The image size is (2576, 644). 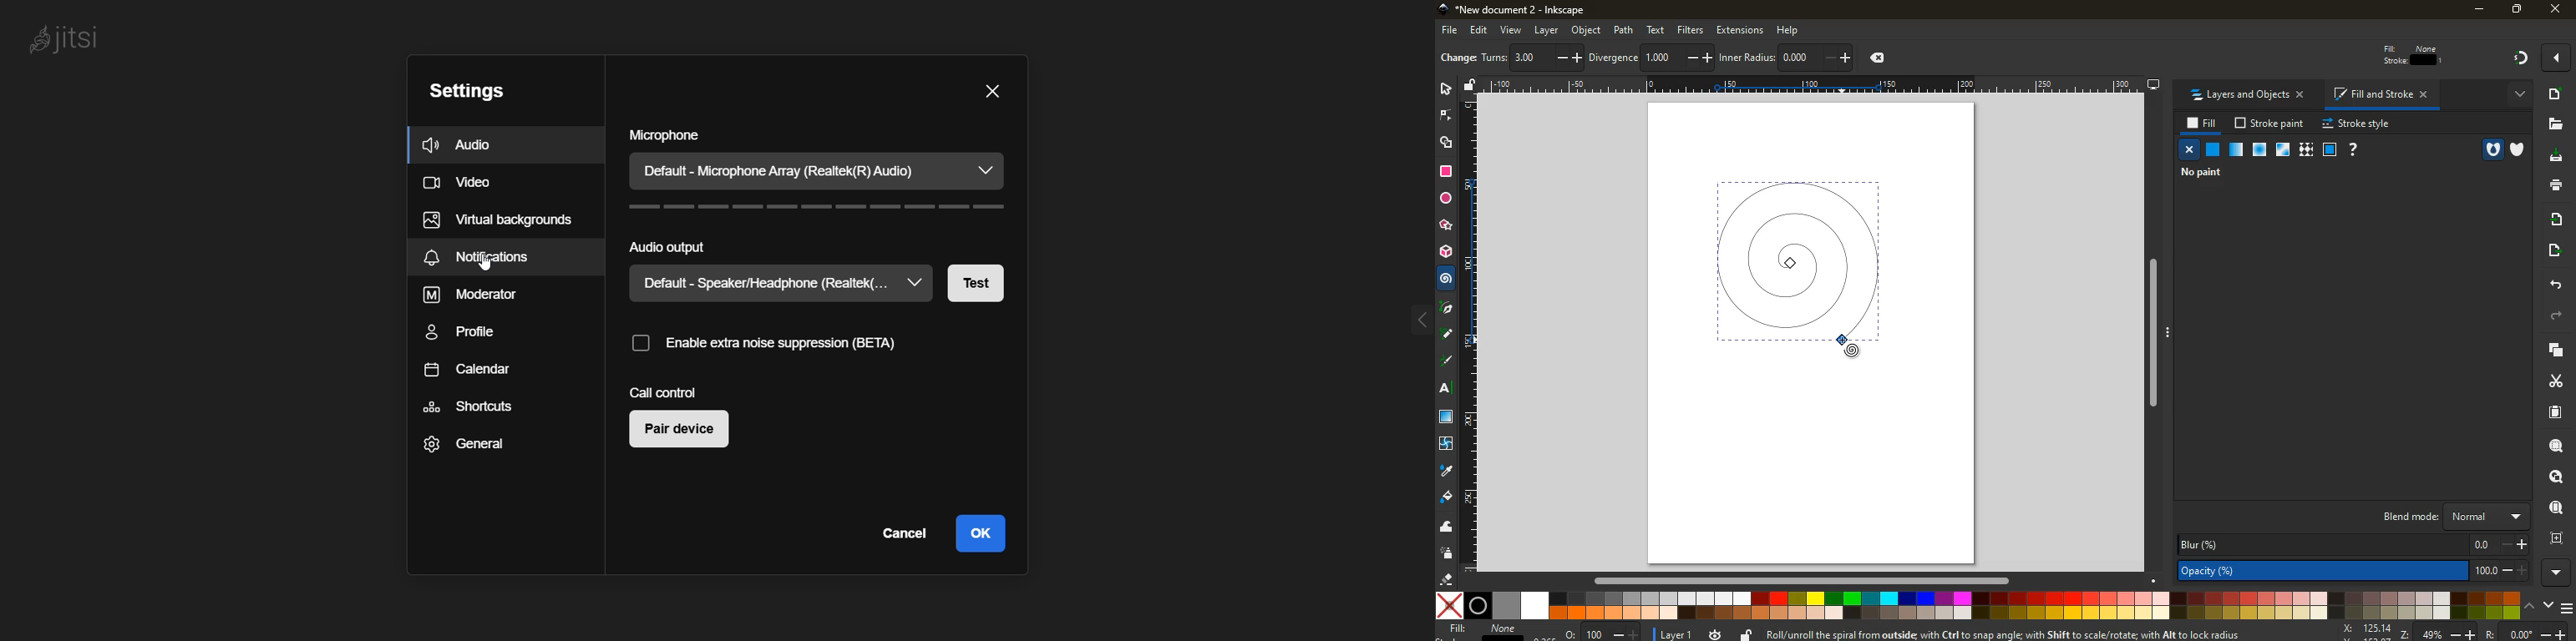 What do you see at coordinates (2520, 149) in the screenshot?
I see `shield` at bounding box center [2520, 149].